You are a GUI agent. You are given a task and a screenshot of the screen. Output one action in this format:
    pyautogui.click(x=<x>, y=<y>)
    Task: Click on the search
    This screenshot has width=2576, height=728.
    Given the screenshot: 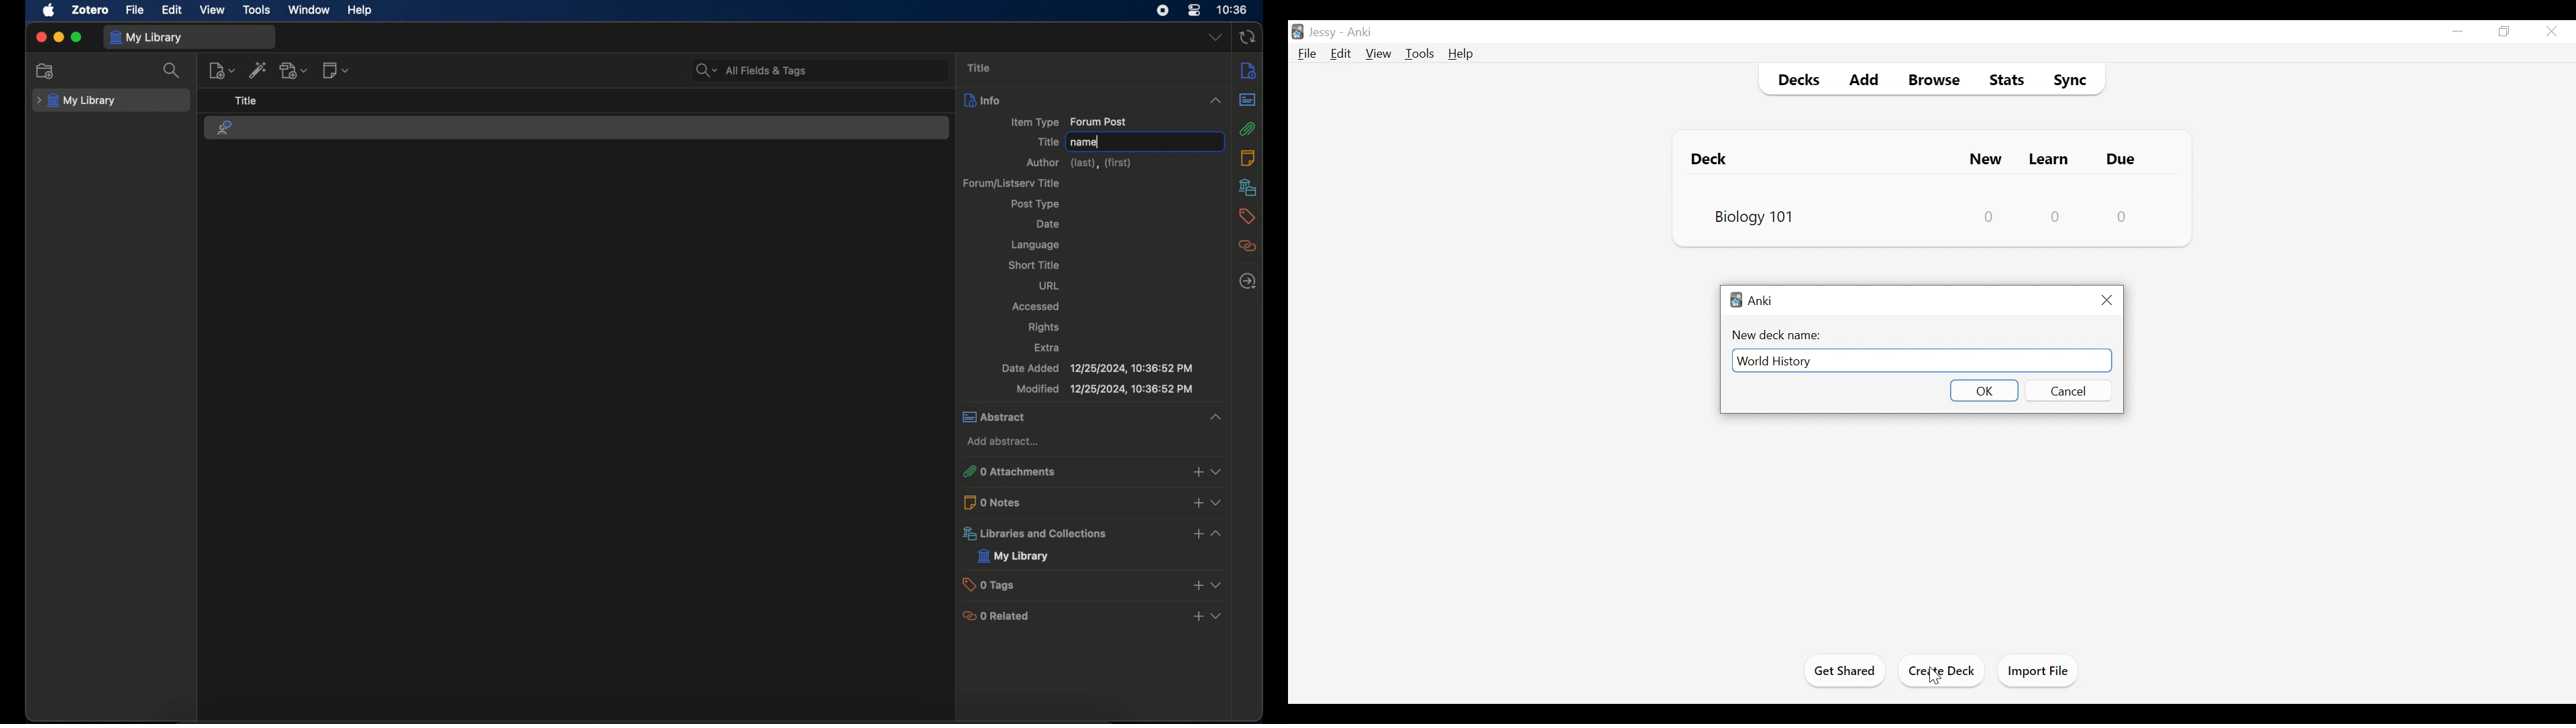 What is the action you would take?
    pyautogui.click(x=172, y=72)
    